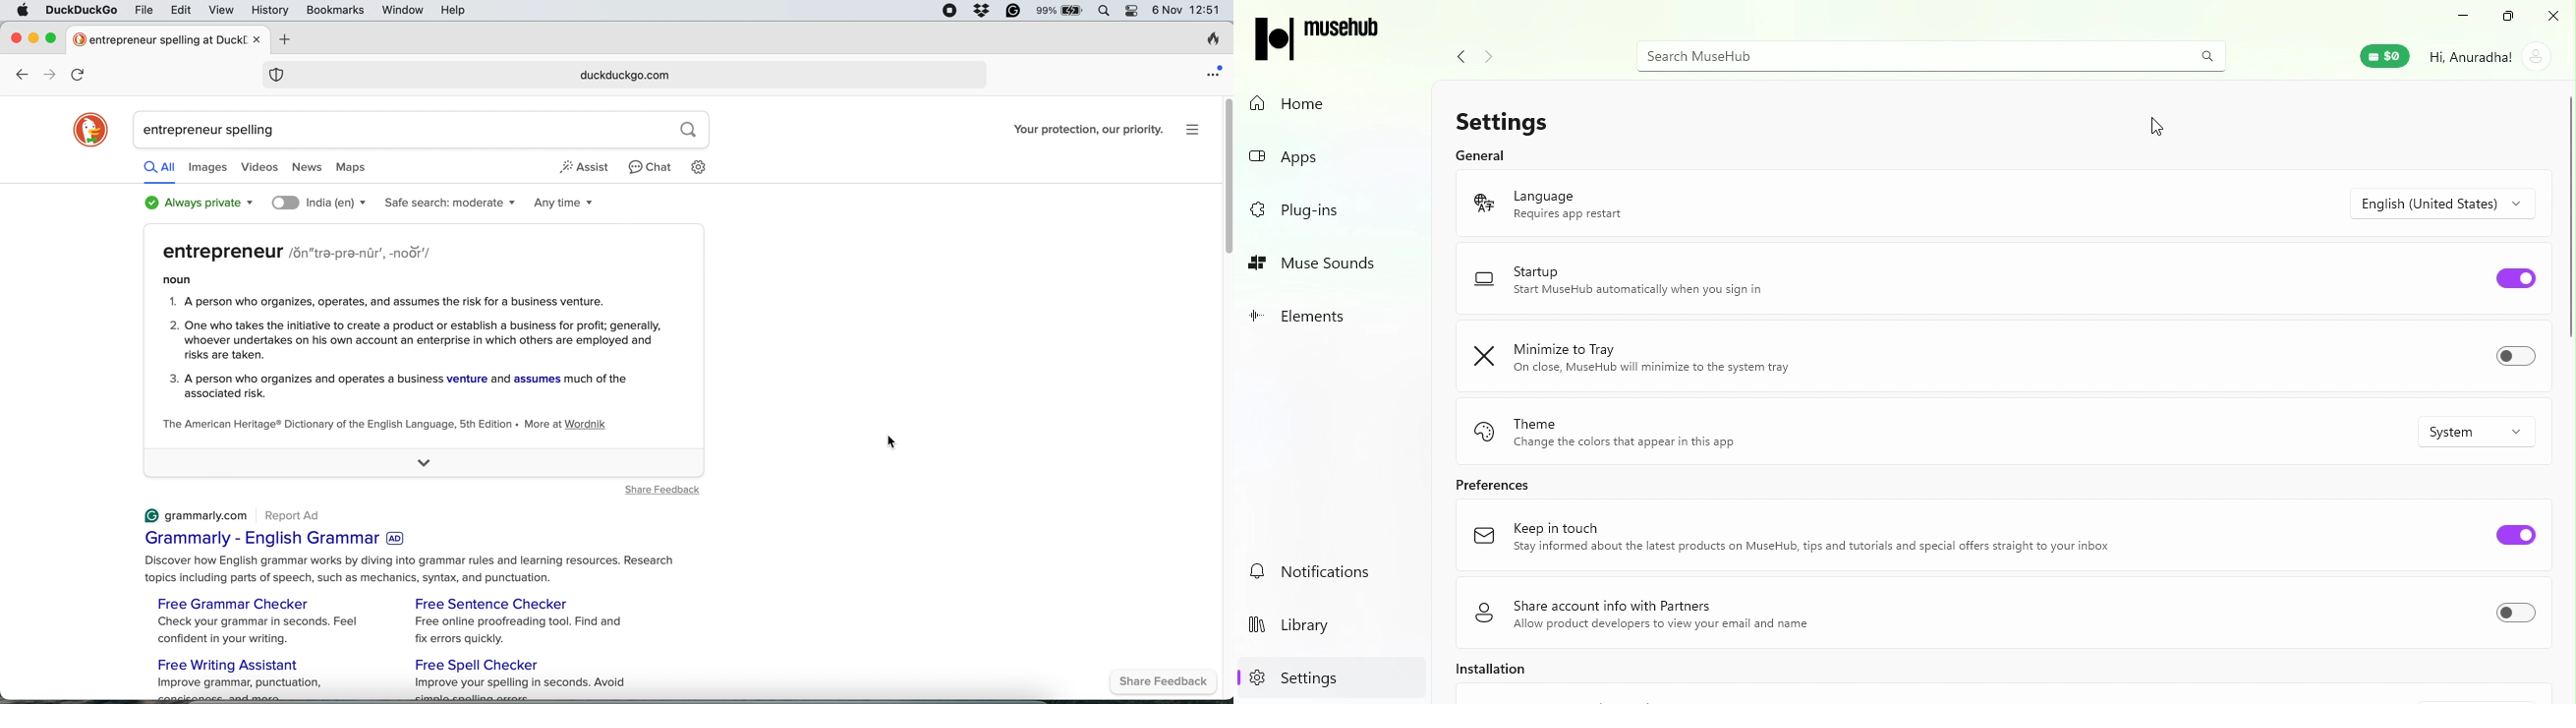 The width and height of the screenshot is (2576, 728). What do you see at coordinates (1298, 630) in the screenshot?
I see `Library` at bounding box center [1298, 630].